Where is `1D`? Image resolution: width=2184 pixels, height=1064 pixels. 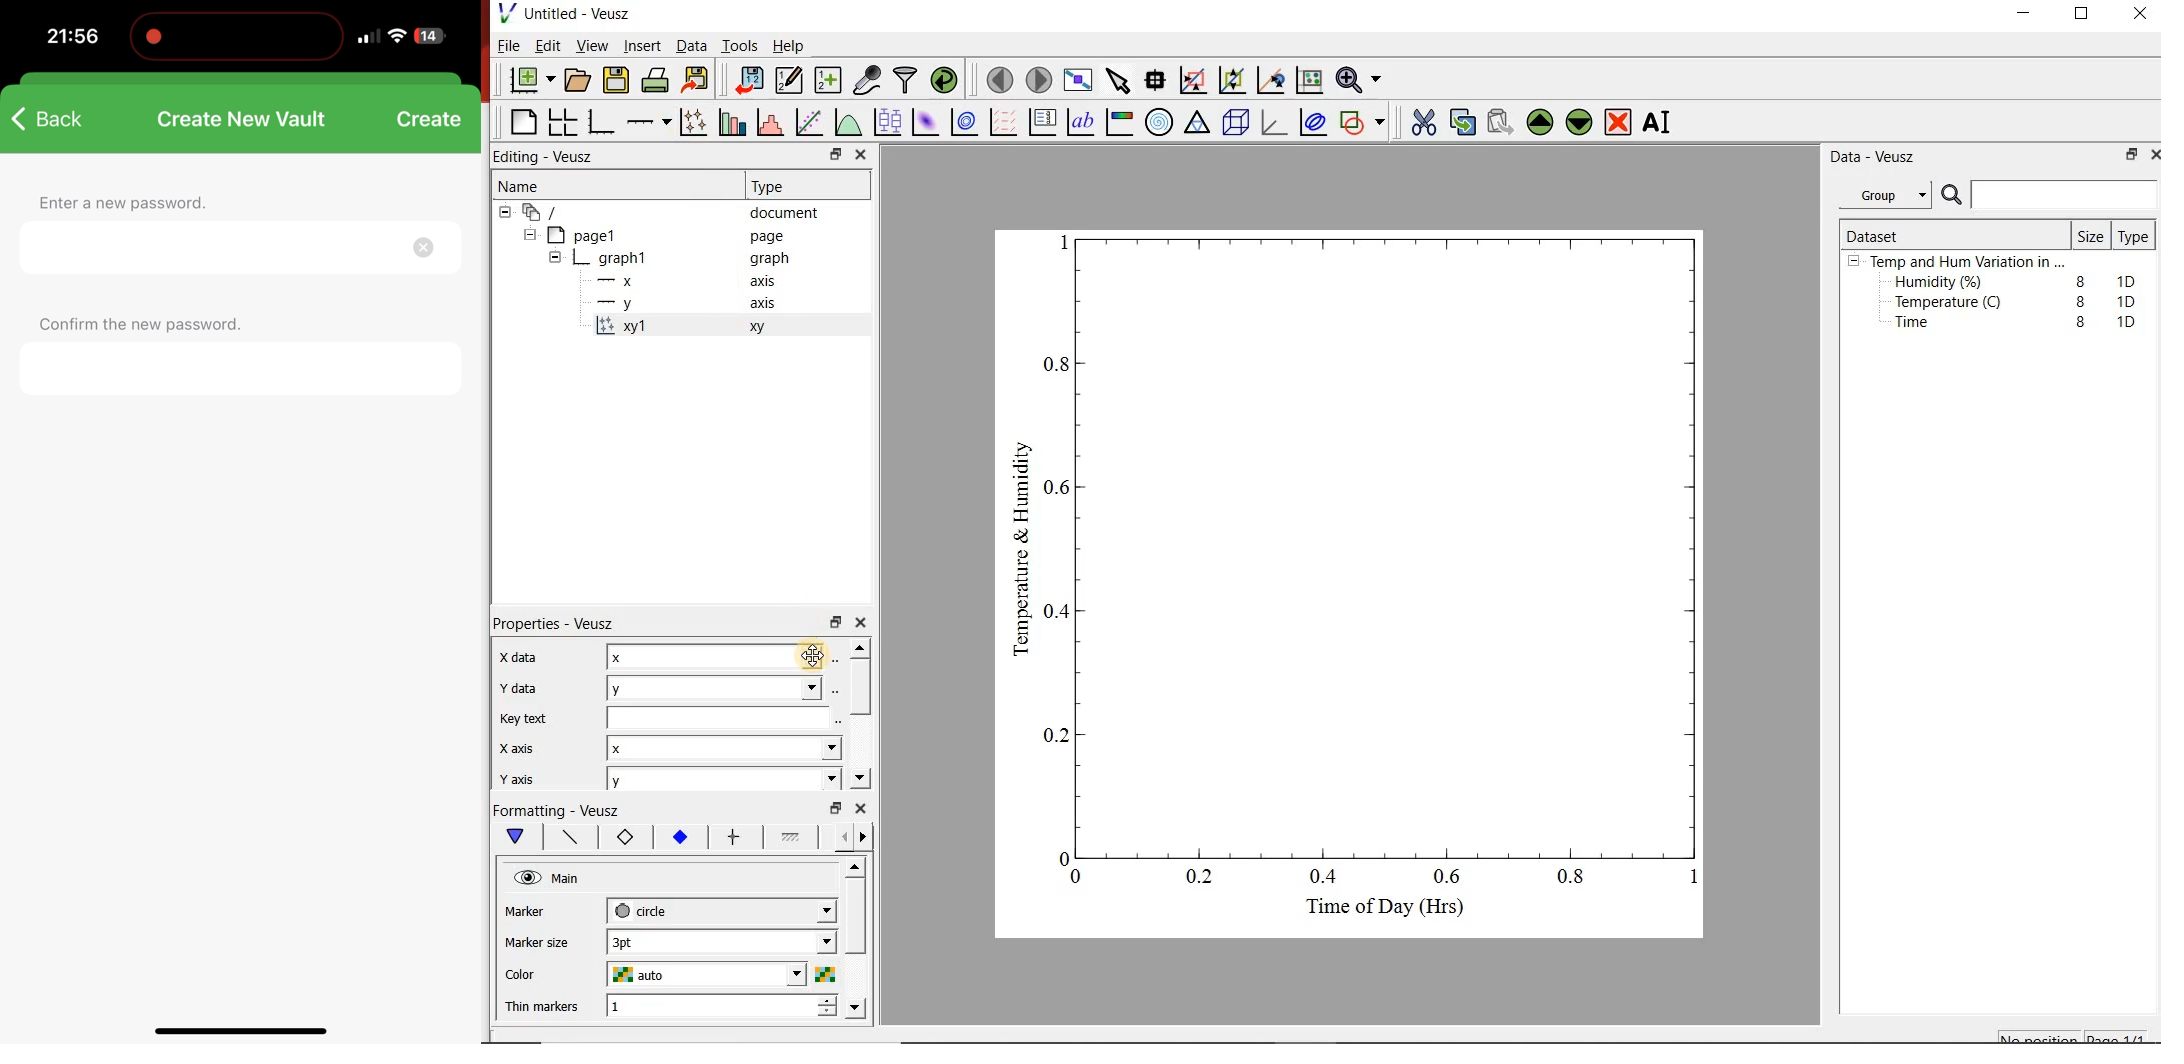
1D is located at coordinates (2132, 301).